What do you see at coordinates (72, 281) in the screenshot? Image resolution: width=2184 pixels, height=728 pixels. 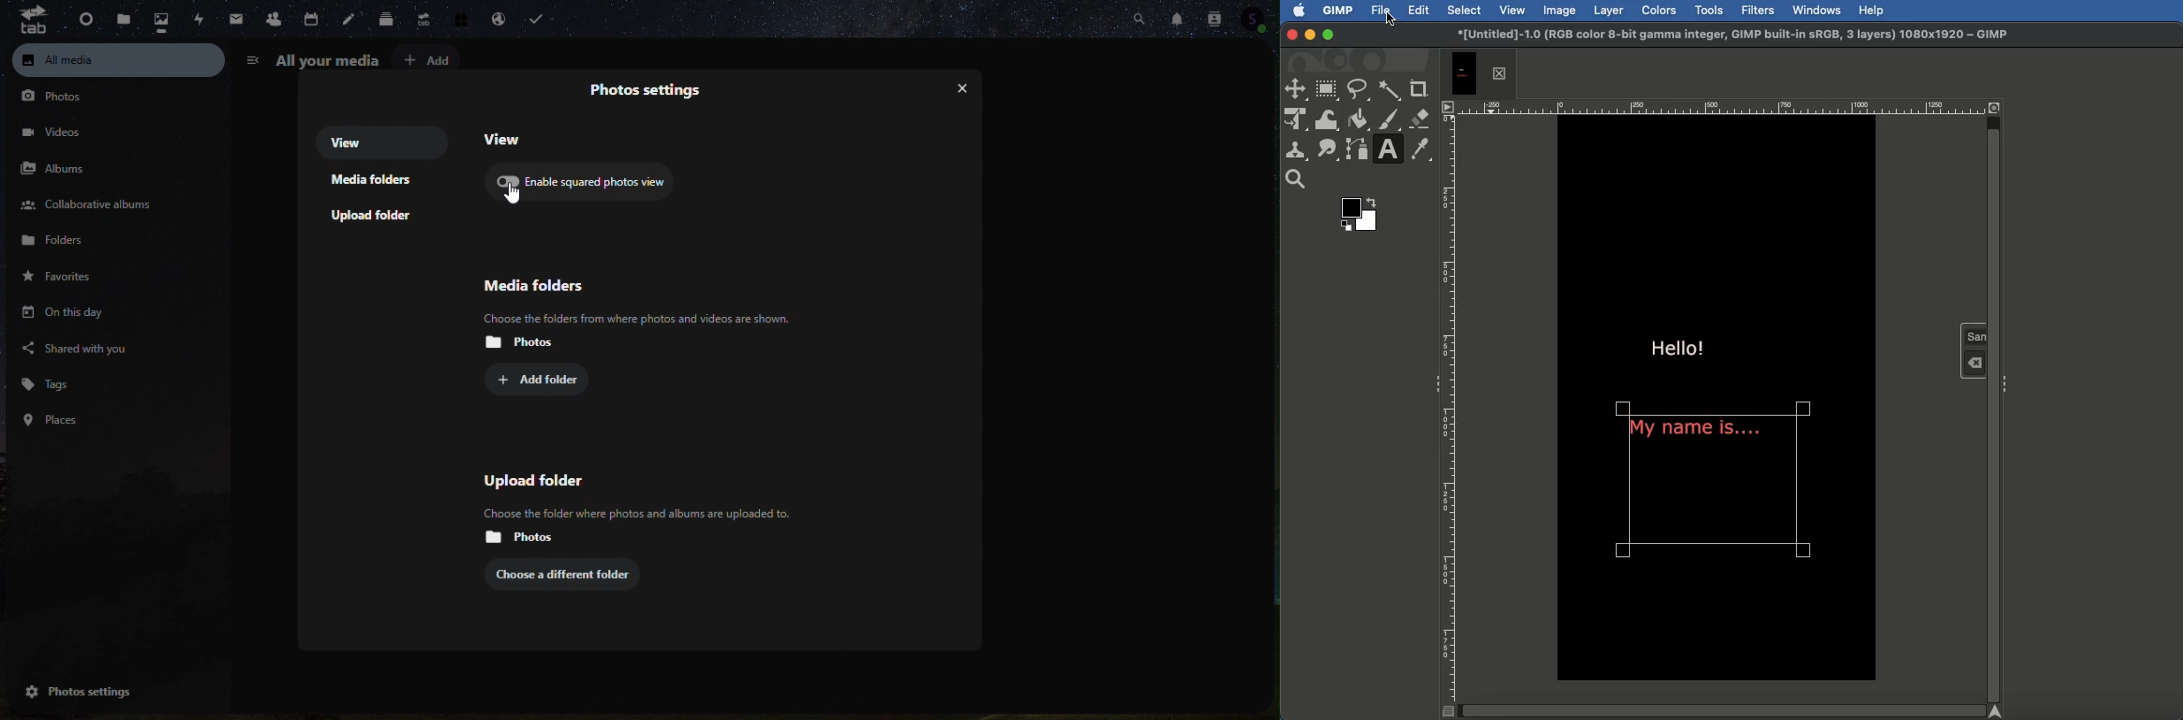 I see `Favourite` at bounding box center [72, 281].